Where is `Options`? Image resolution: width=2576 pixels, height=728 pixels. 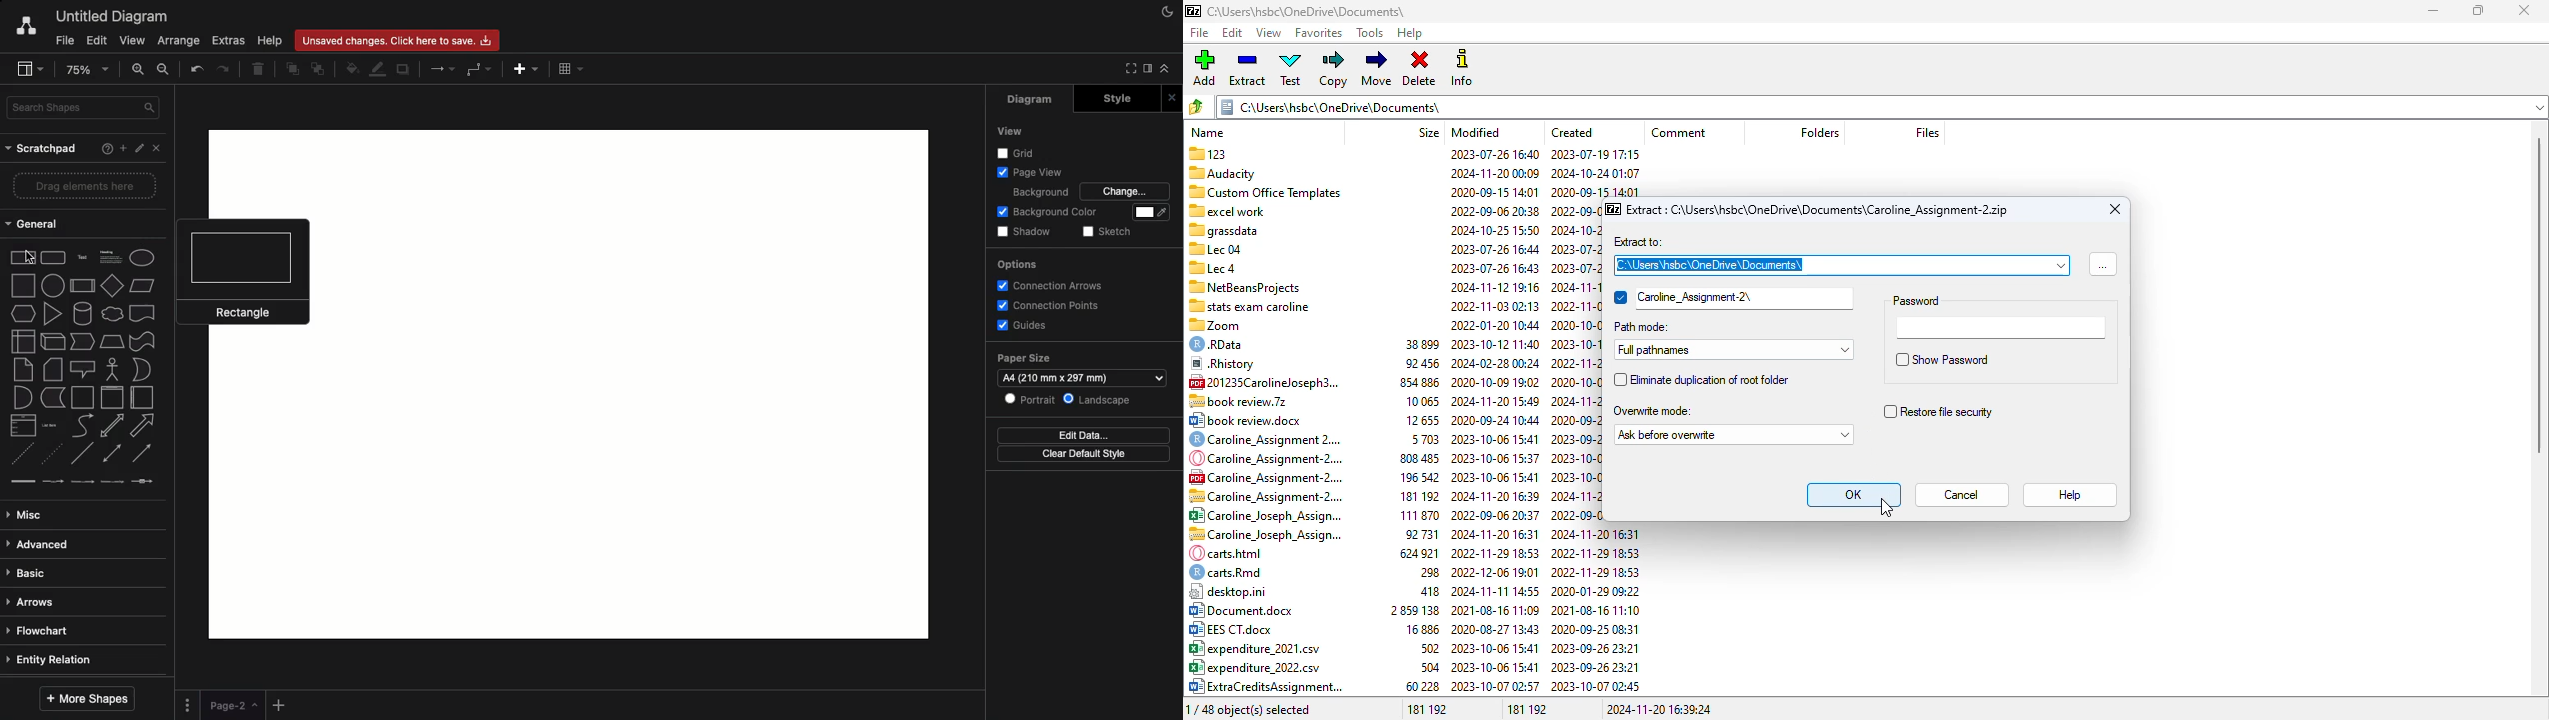 Options is located at coordinates (1017, 265).